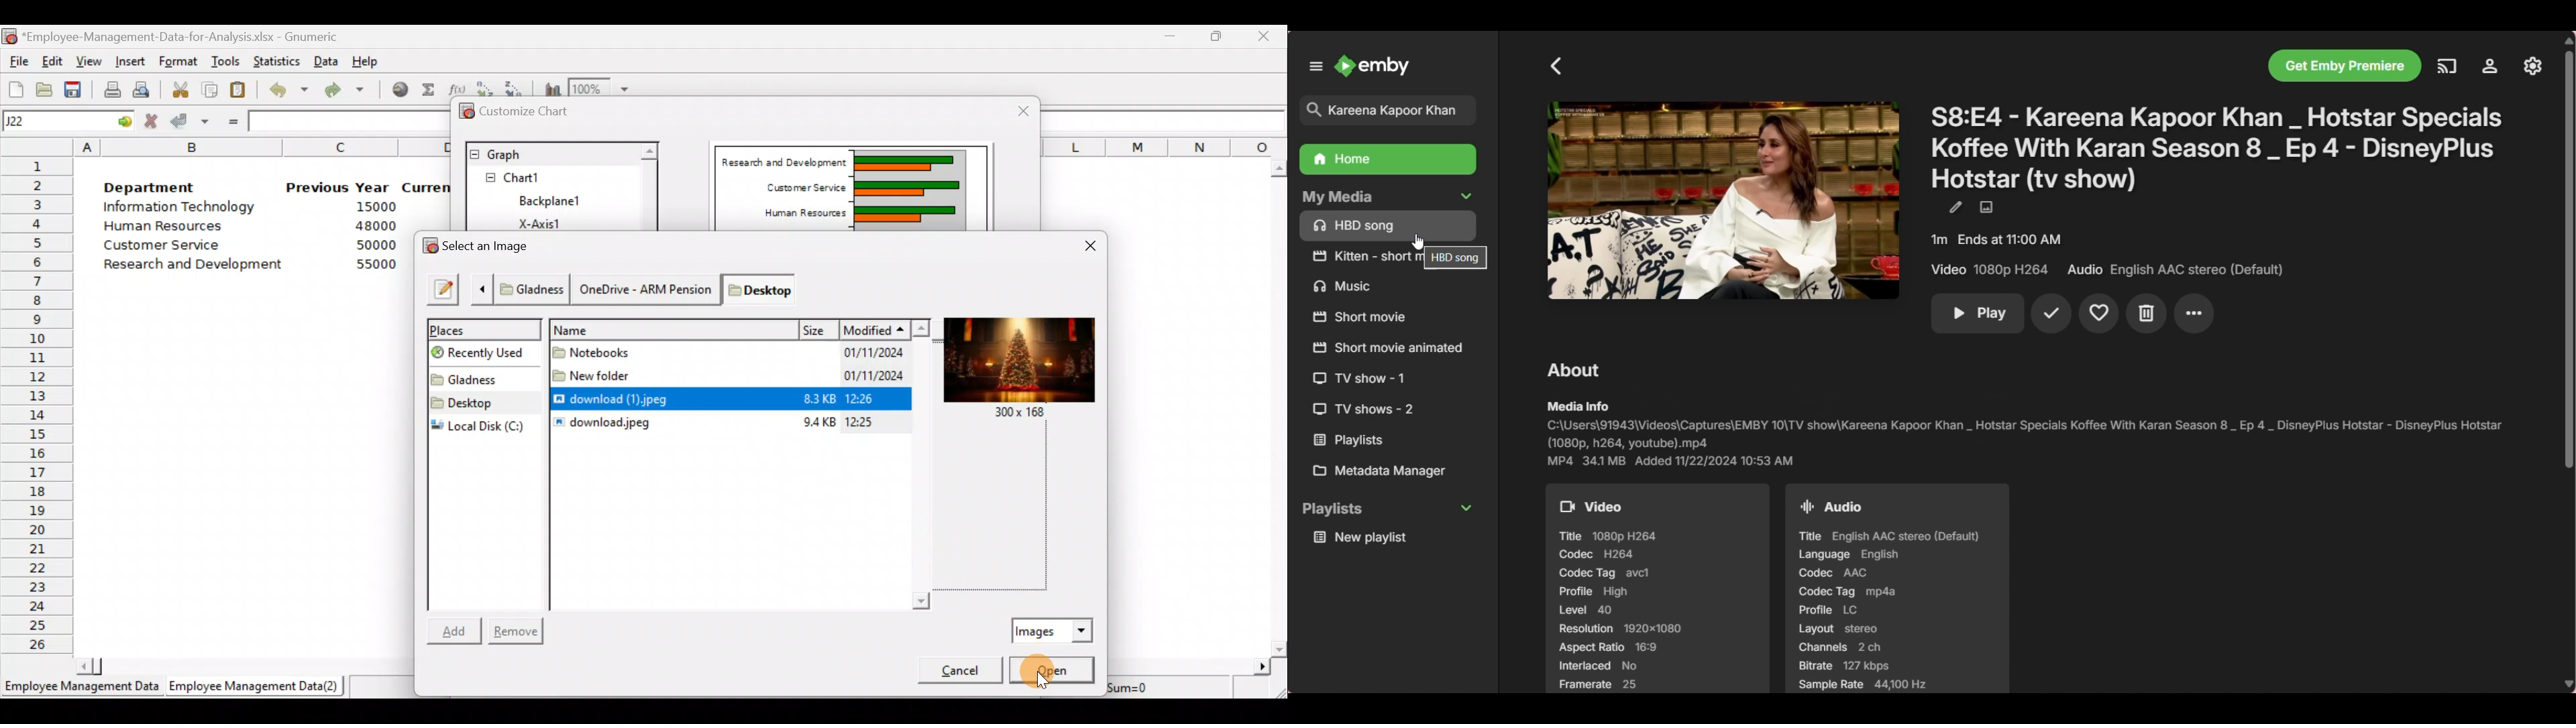  I want to click on download (1).jpeg, so click(619, 397).